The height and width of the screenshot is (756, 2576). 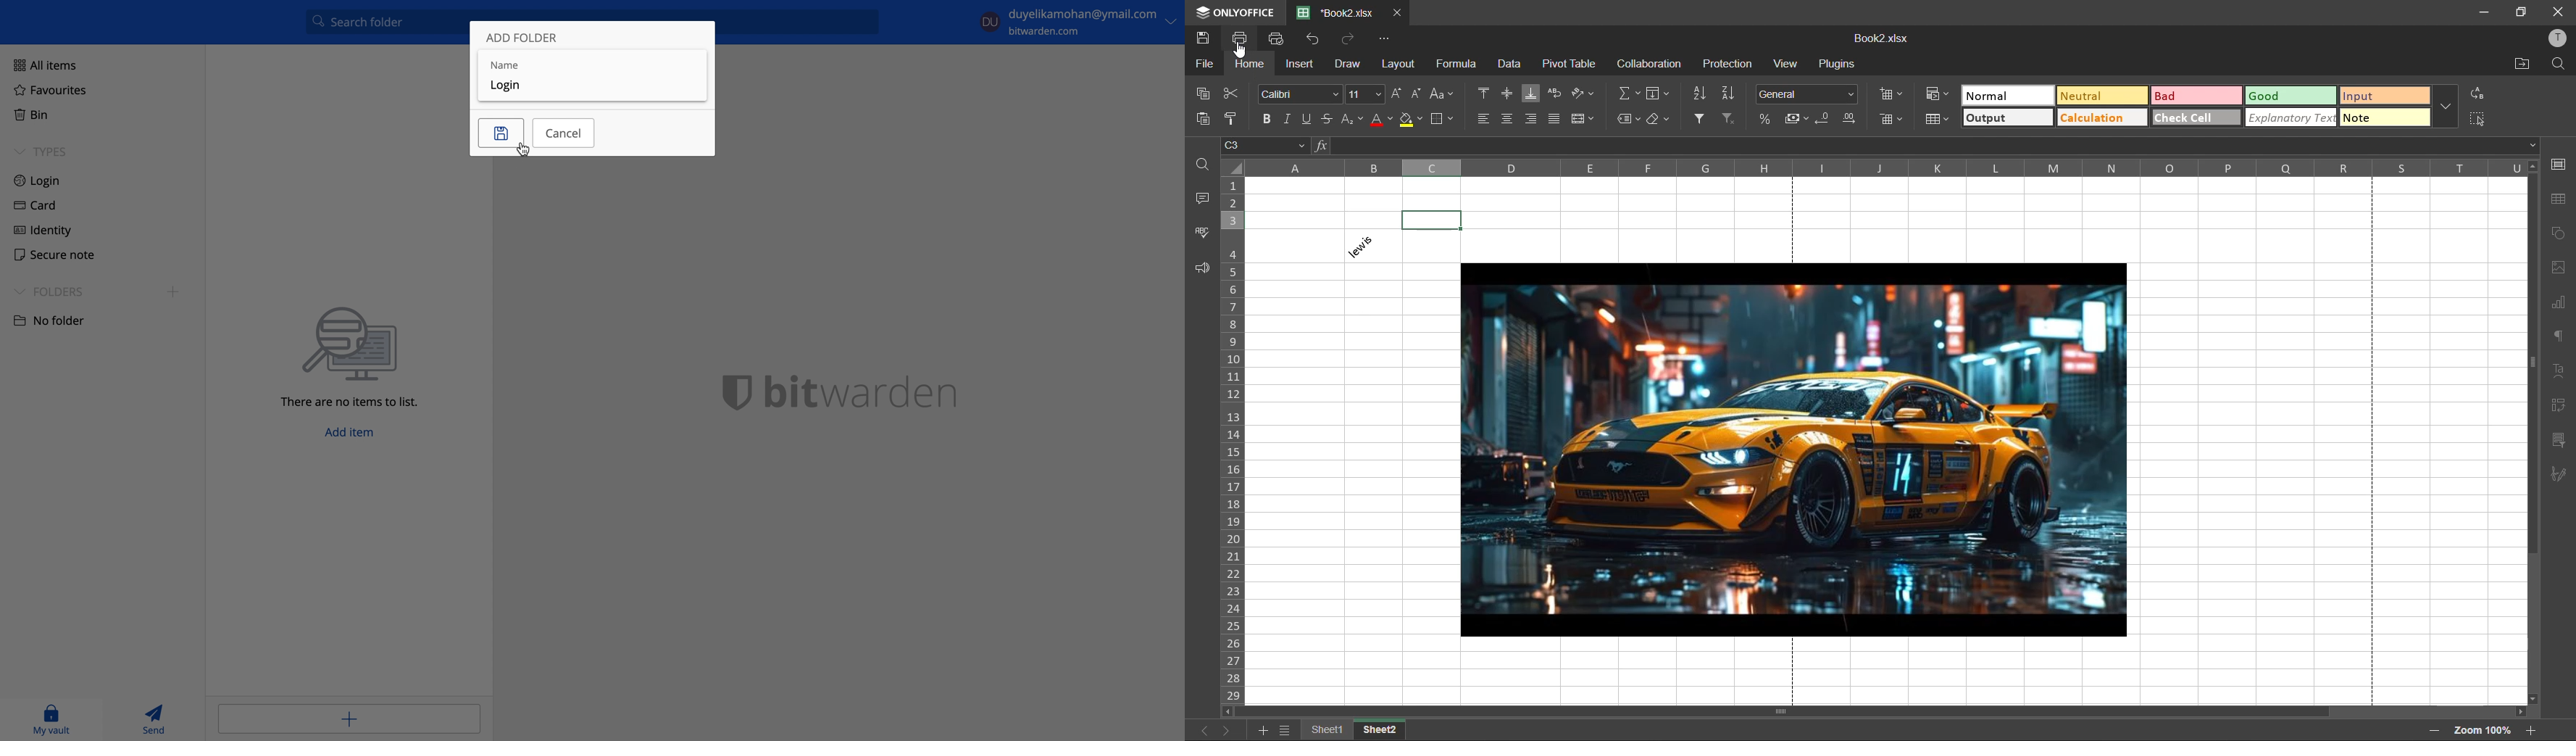 I want to click on text, so click(x=2558, y=371).